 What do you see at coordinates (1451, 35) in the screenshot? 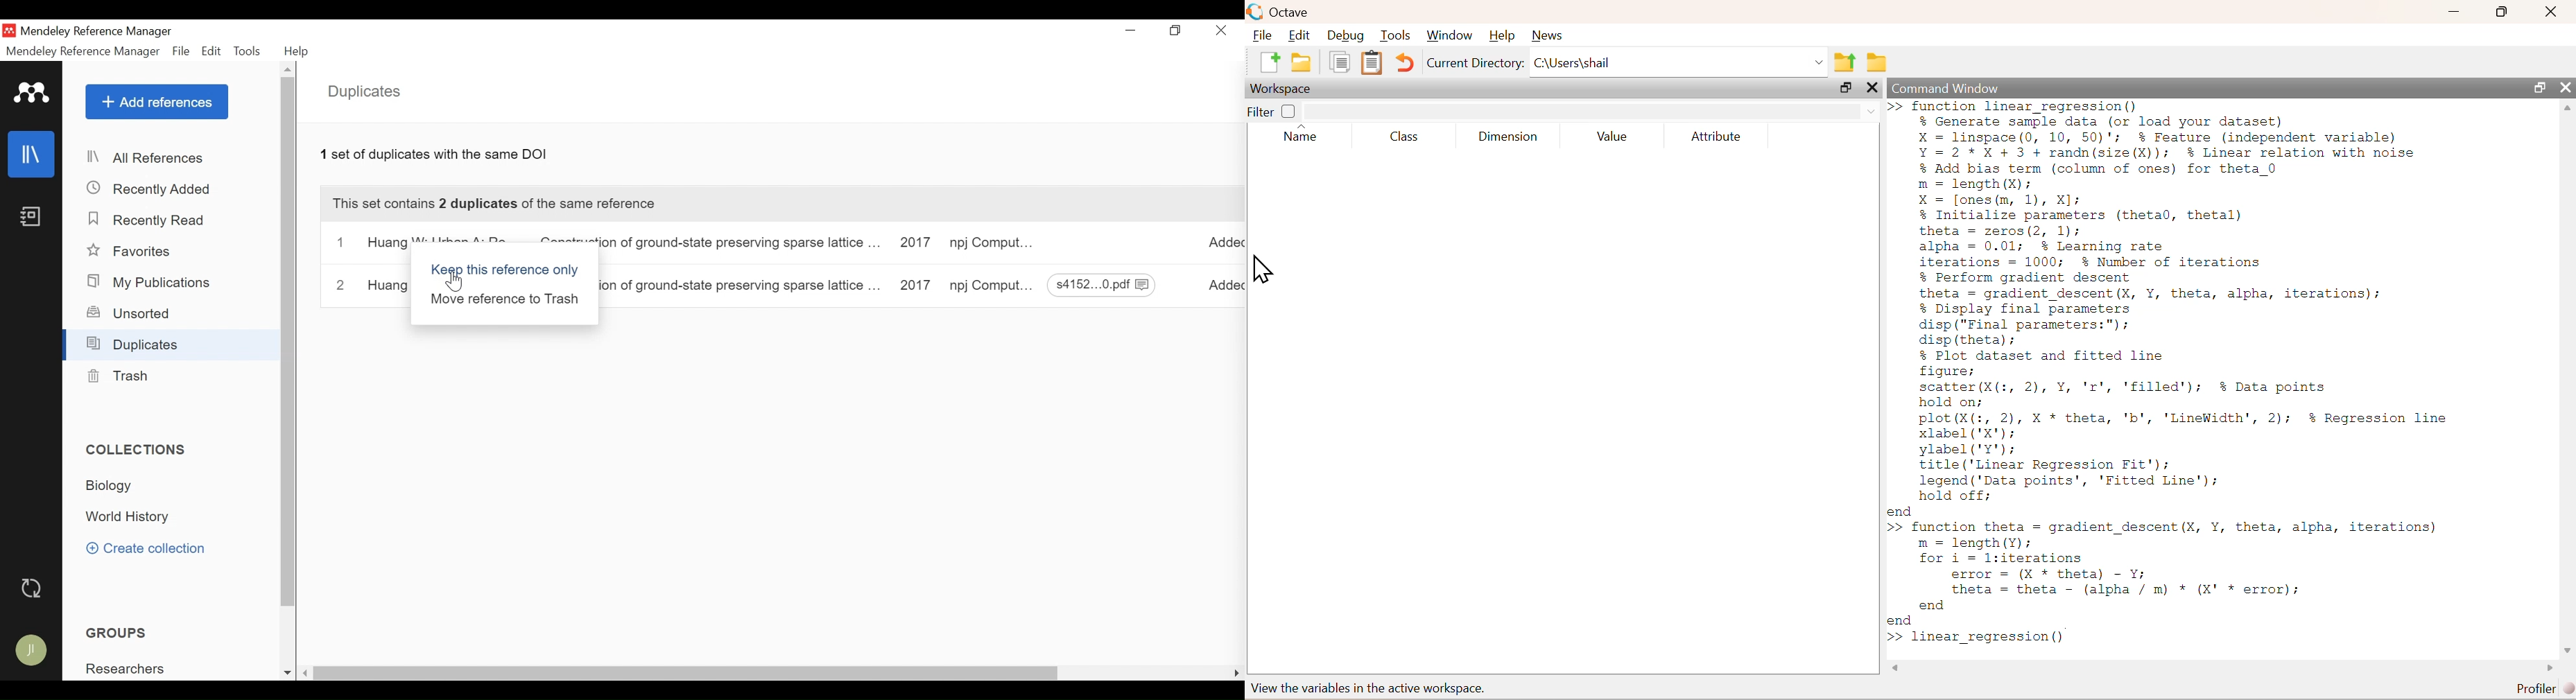
I see `Window` at bounding box center [1451, 35].